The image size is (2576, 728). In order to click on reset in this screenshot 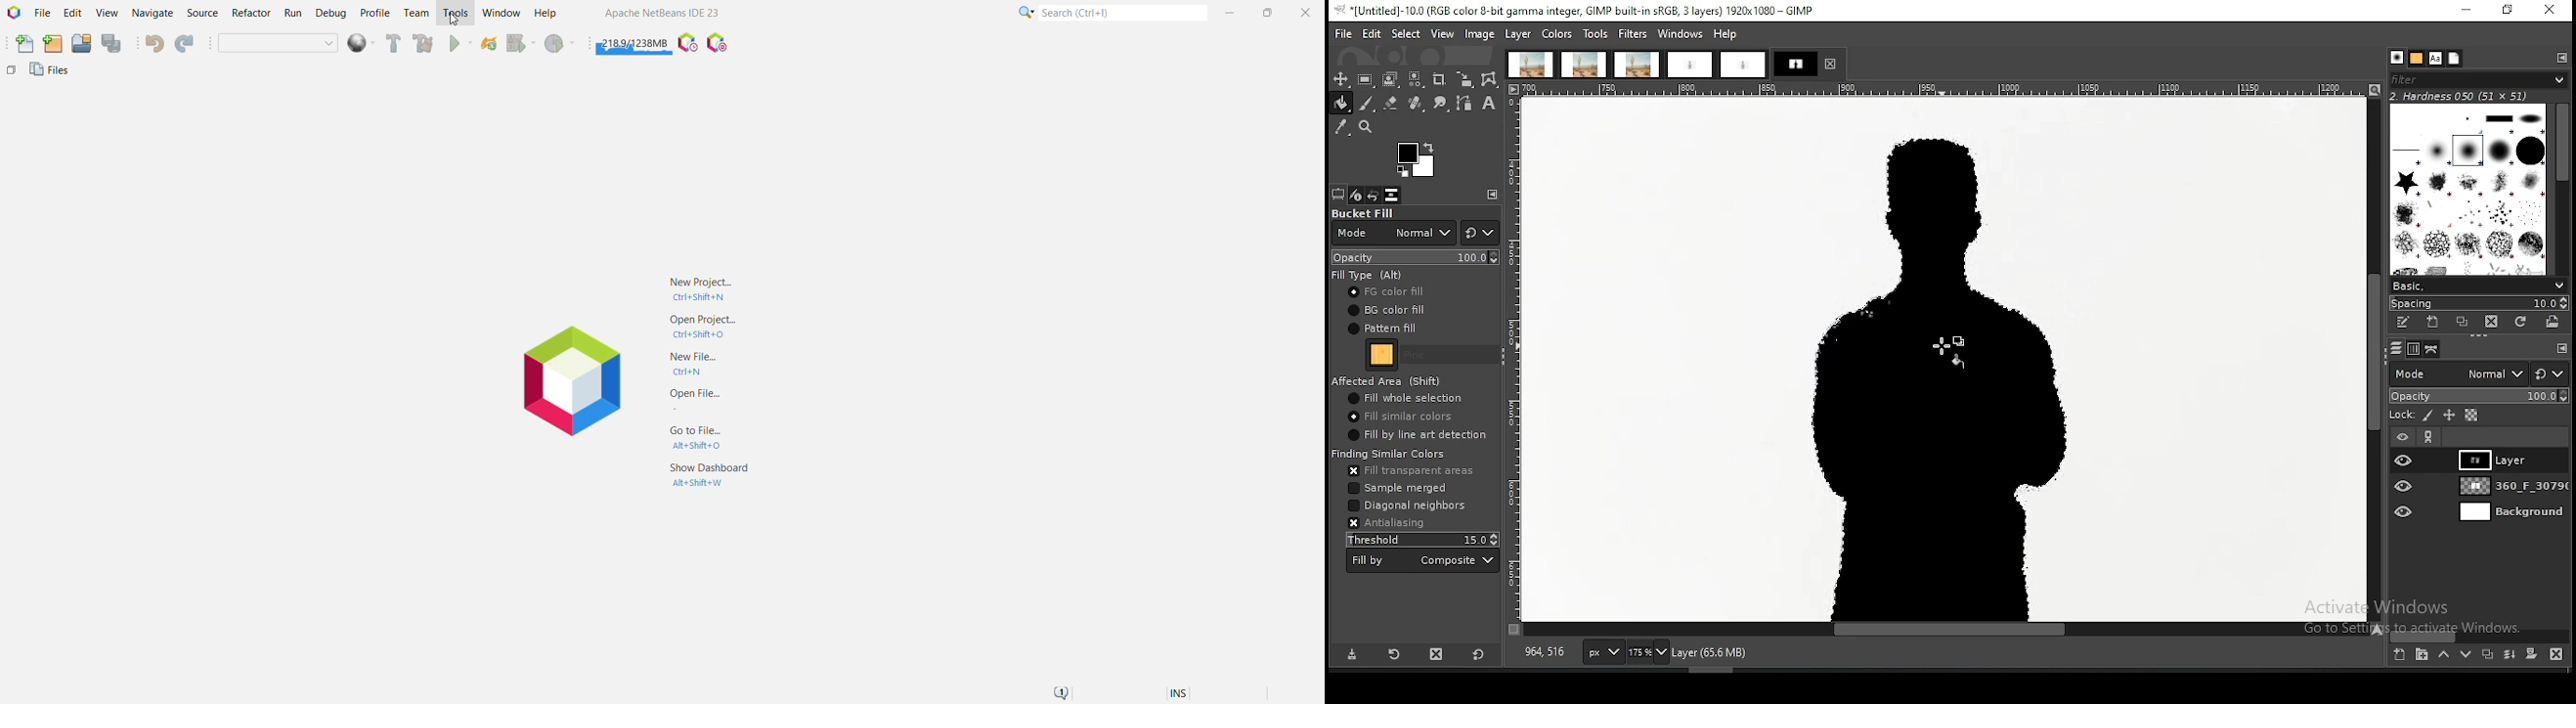, I will do `click(2551, 373)`.